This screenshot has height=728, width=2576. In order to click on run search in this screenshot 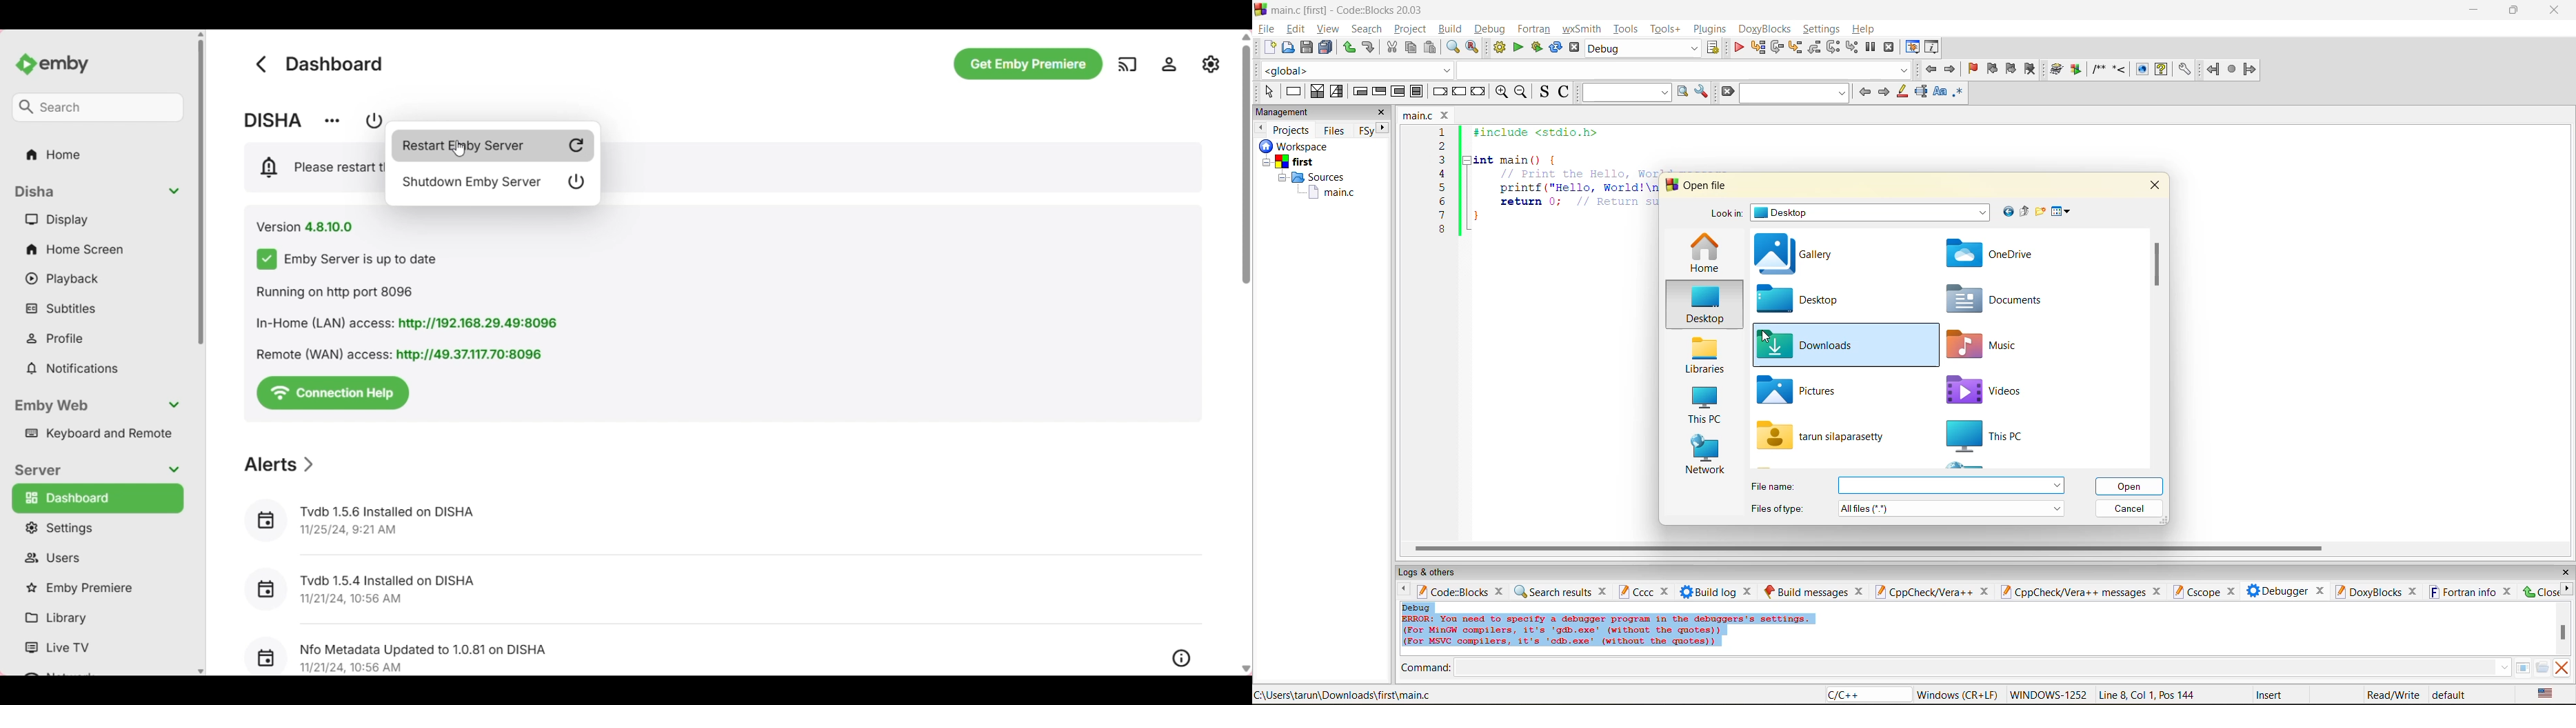, I will do `click(1682, 92)`.